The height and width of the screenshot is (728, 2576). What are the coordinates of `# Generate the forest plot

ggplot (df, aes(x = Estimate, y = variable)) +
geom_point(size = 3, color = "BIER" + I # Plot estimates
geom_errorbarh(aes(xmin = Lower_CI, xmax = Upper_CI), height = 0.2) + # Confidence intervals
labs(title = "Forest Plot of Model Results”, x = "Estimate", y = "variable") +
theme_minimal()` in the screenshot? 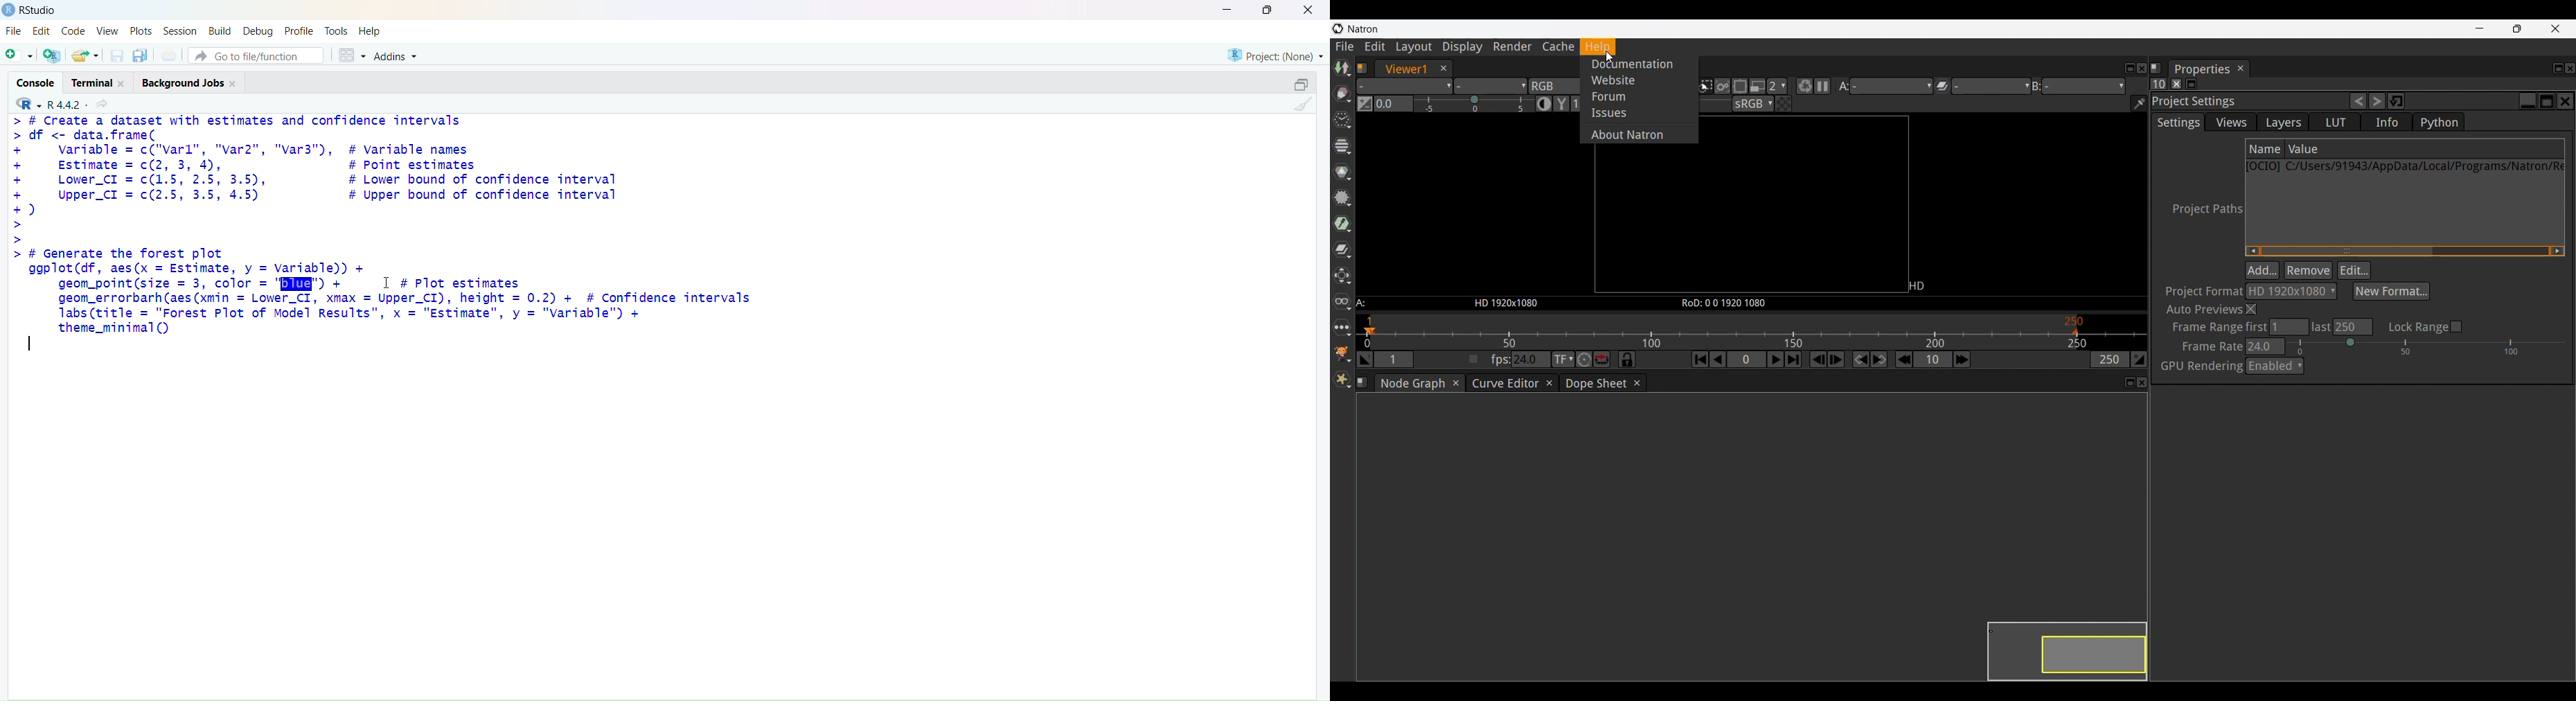 It's located at (389, 292).